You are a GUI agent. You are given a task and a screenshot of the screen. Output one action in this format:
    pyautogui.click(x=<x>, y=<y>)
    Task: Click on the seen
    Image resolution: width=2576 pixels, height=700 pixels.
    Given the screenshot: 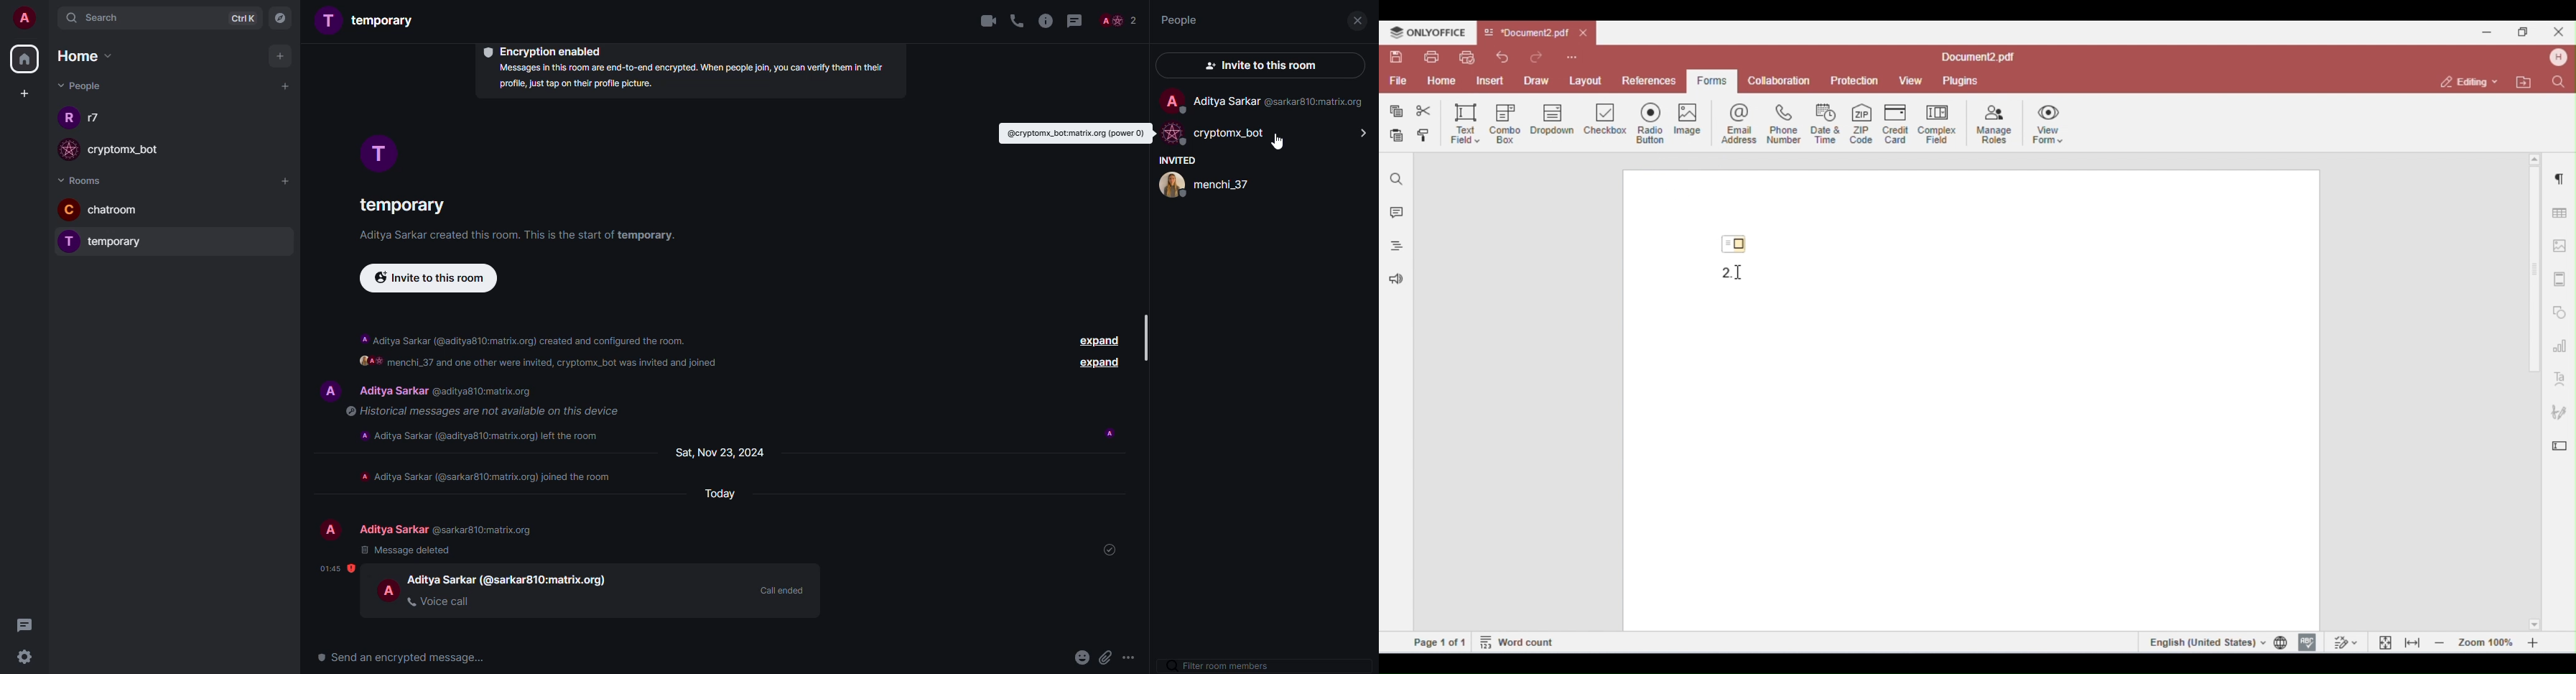 What is the action you would take?
    pyautogui.click(x=1110, y=433)
    